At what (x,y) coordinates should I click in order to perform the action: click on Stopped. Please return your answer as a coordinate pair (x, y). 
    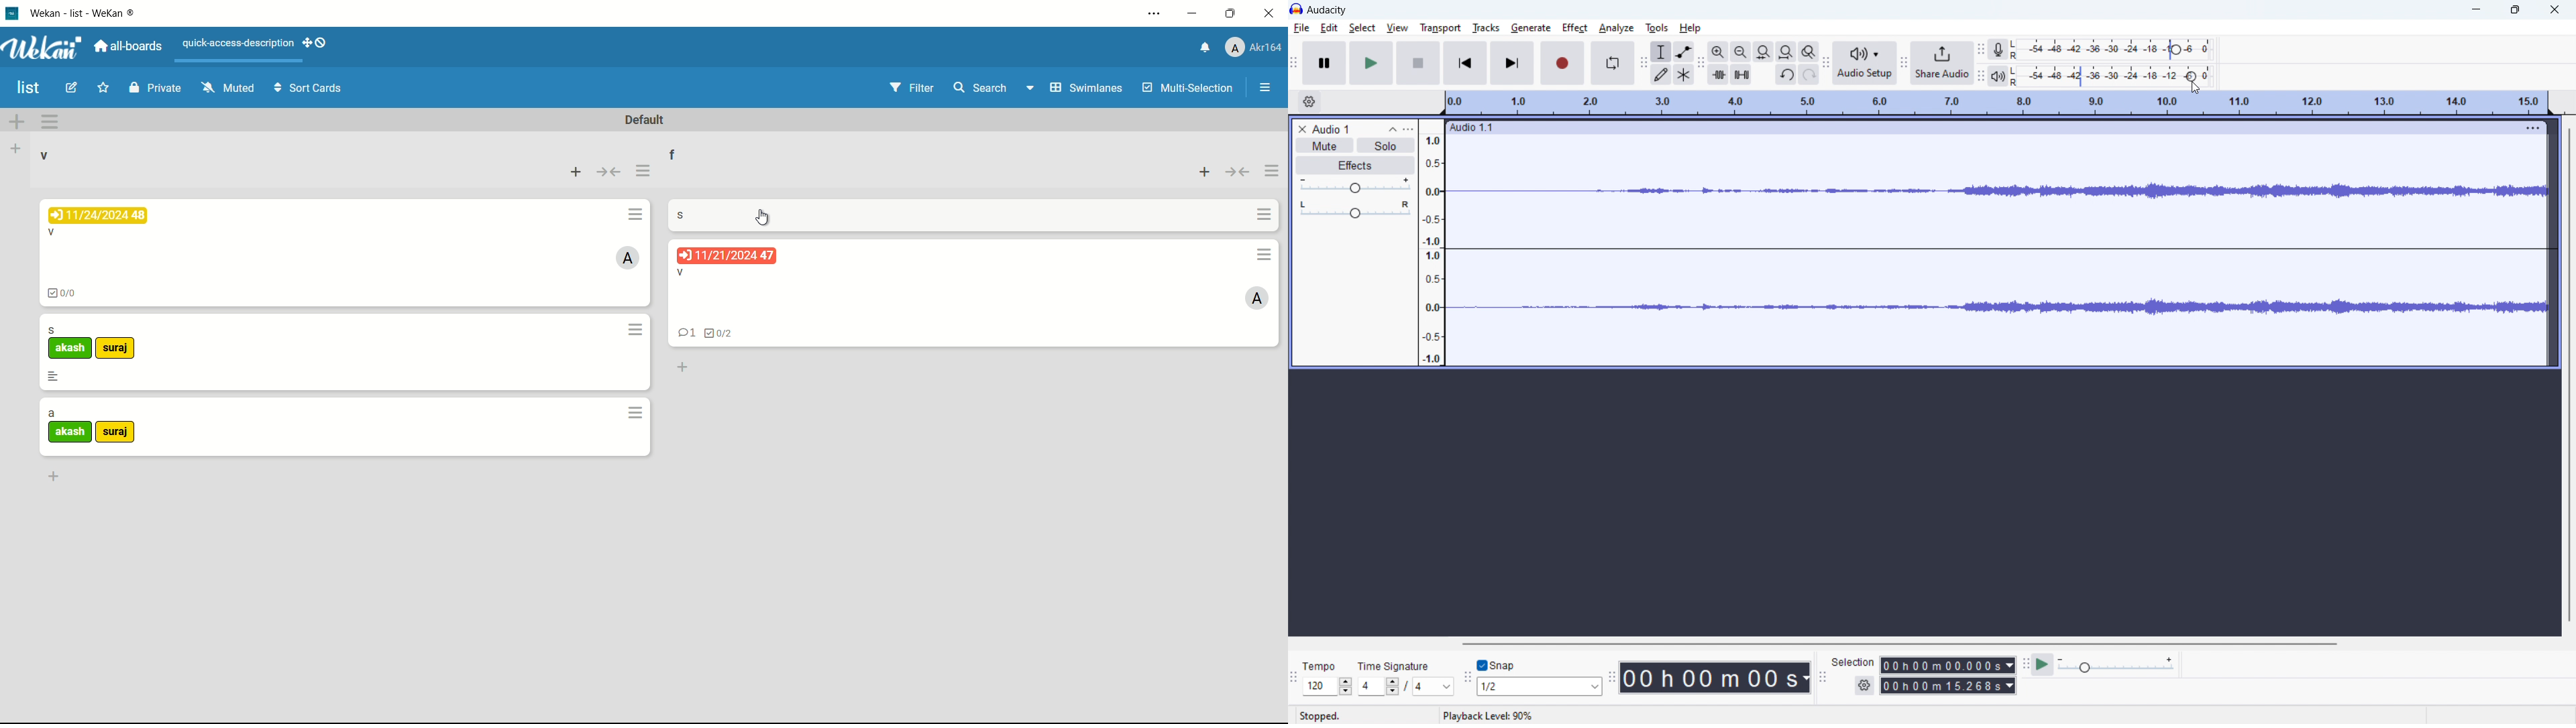
    Looking at the image, I should click on (1319, 716).